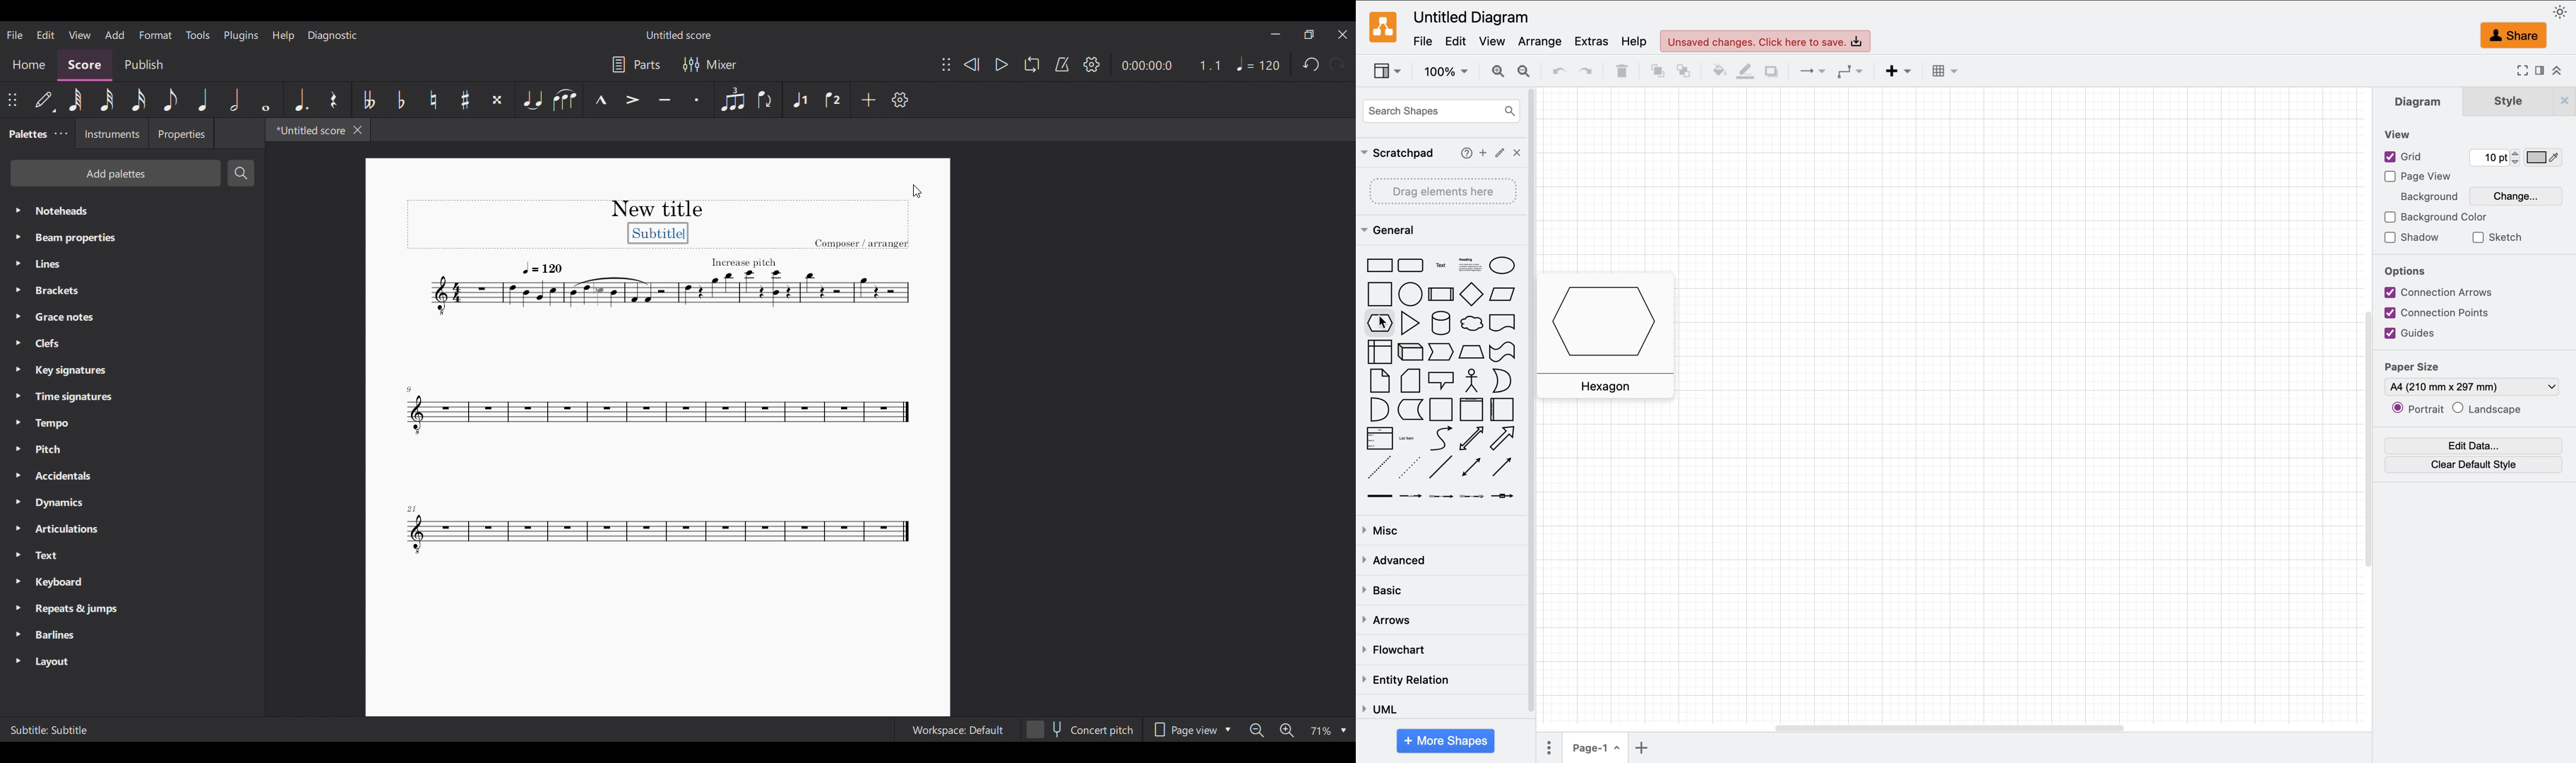 This screenshot has height=784, width=2576. What do you see at coordinates (2471, 378) in the screenshot?
I see `paper size A4 (210 mm X 297 mm)` at bounding box center [2471, 378].